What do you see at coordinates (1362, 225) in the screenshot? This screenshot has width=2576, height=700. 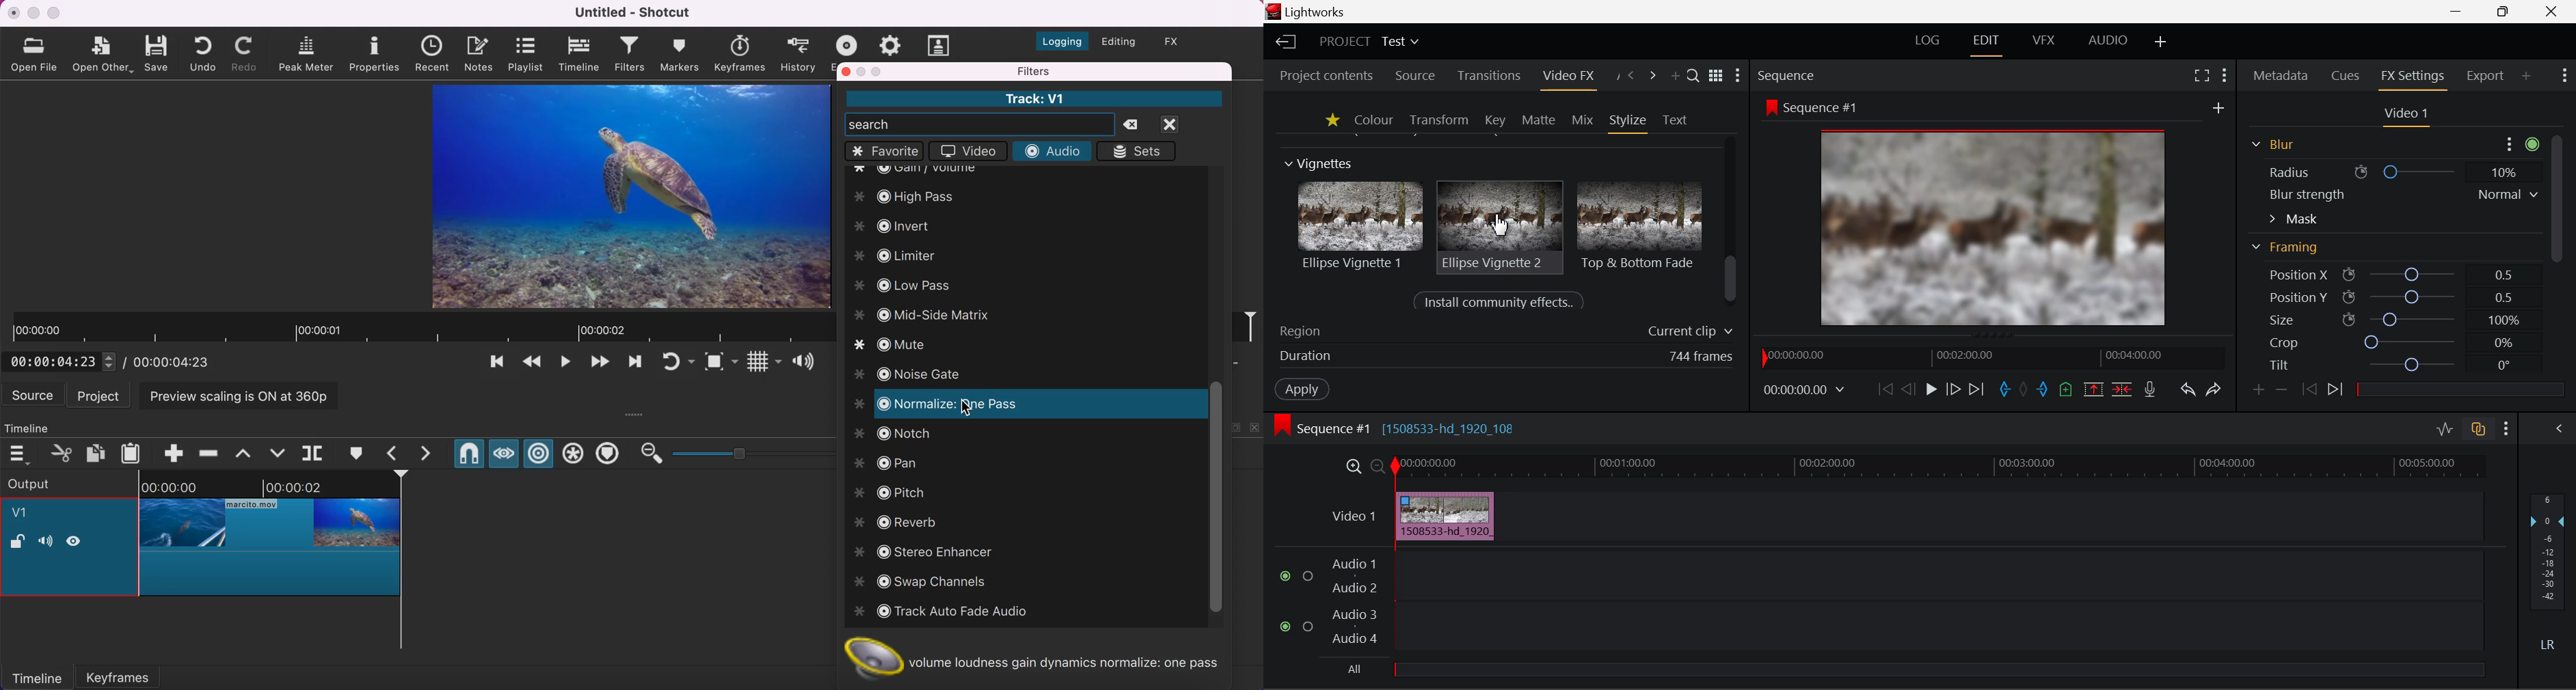 I see `Ellipse Vignette 1` at bounding box center [1362, 225].